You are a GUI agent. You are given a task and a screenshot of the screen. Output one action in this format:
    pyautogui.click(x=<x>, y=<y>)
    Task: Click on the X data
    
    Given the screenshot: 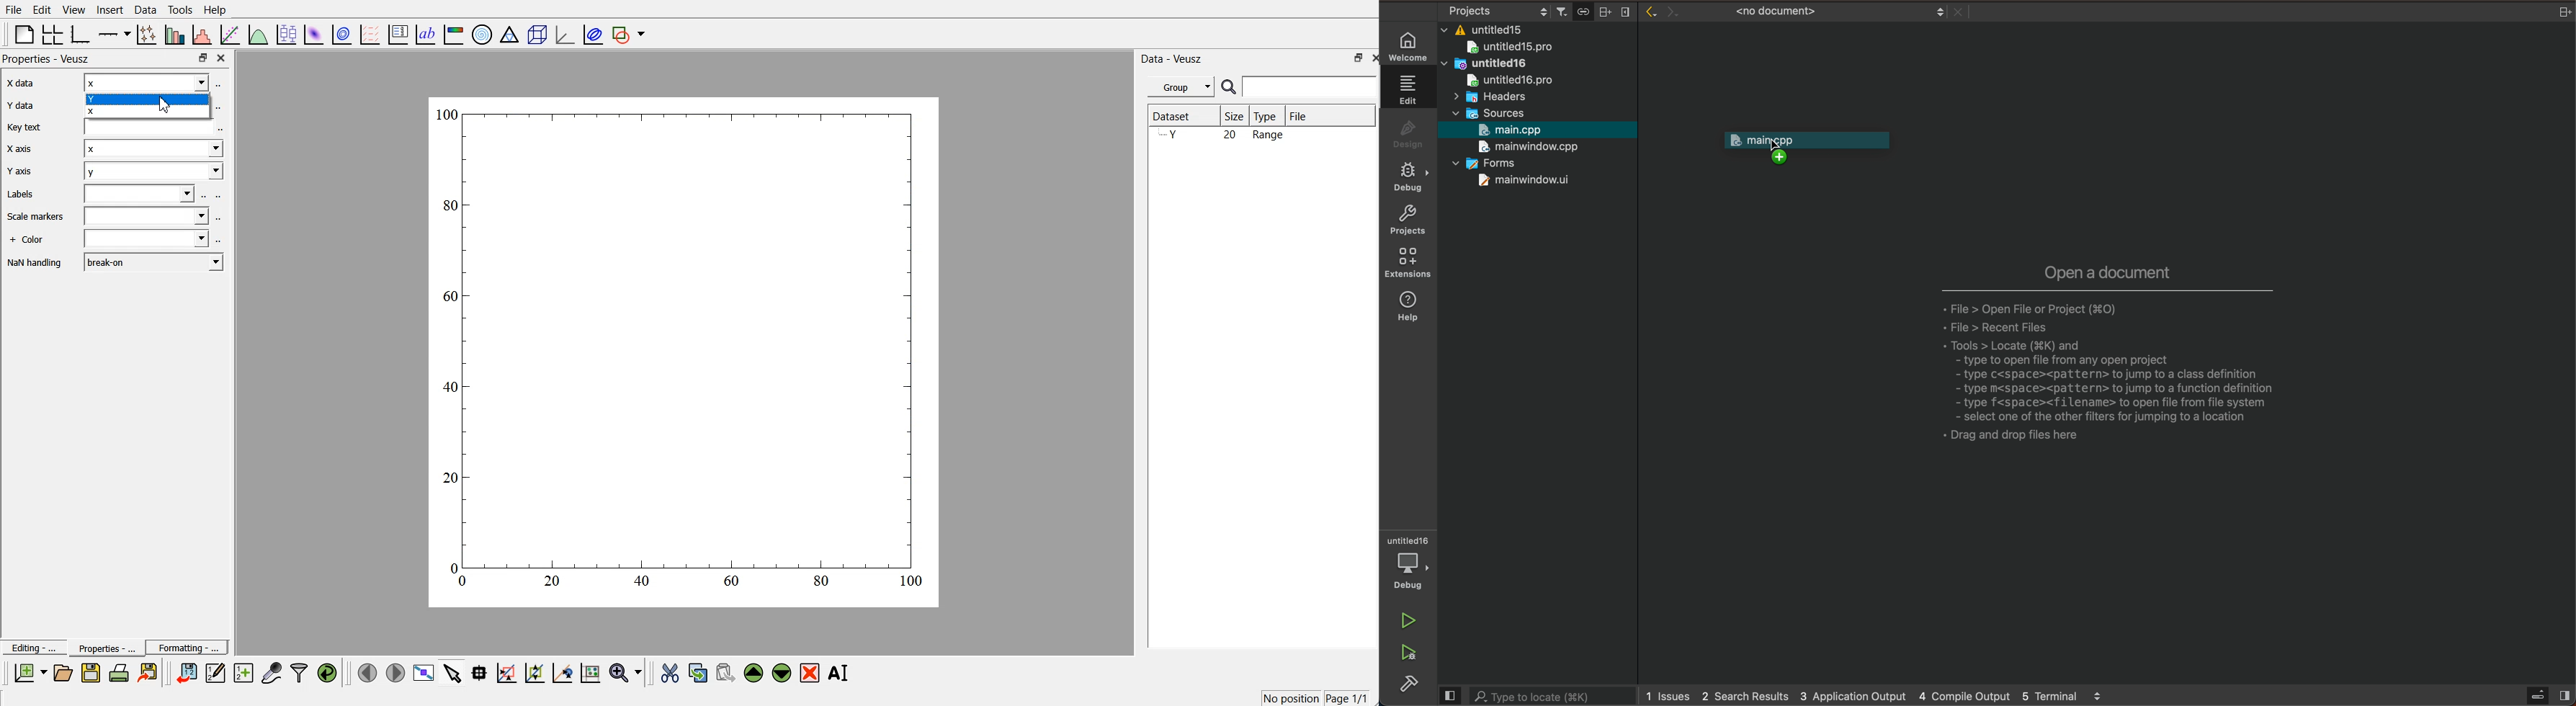 What is the action you would take?
    pyautogui.click(x=23, y=84)
    